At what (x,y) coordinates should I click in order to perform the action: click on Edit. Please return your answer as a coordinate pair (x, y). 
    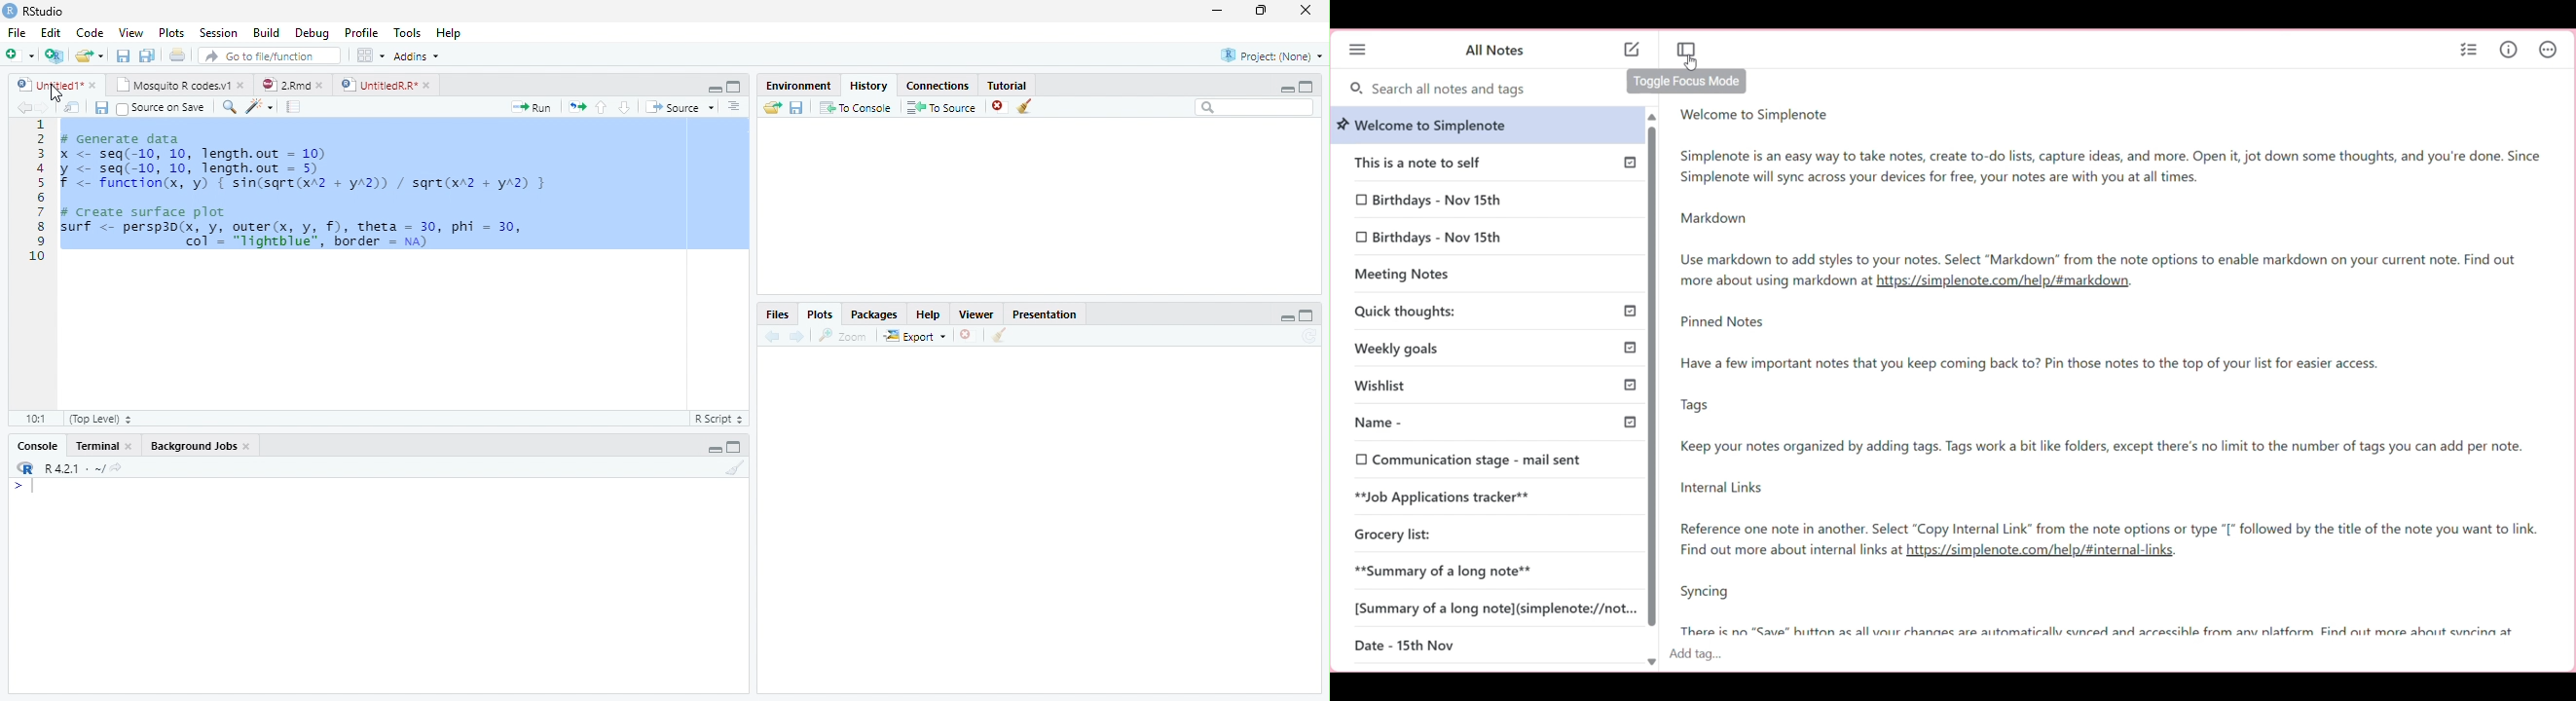
    Looking at the image, I should click on (50, 32).